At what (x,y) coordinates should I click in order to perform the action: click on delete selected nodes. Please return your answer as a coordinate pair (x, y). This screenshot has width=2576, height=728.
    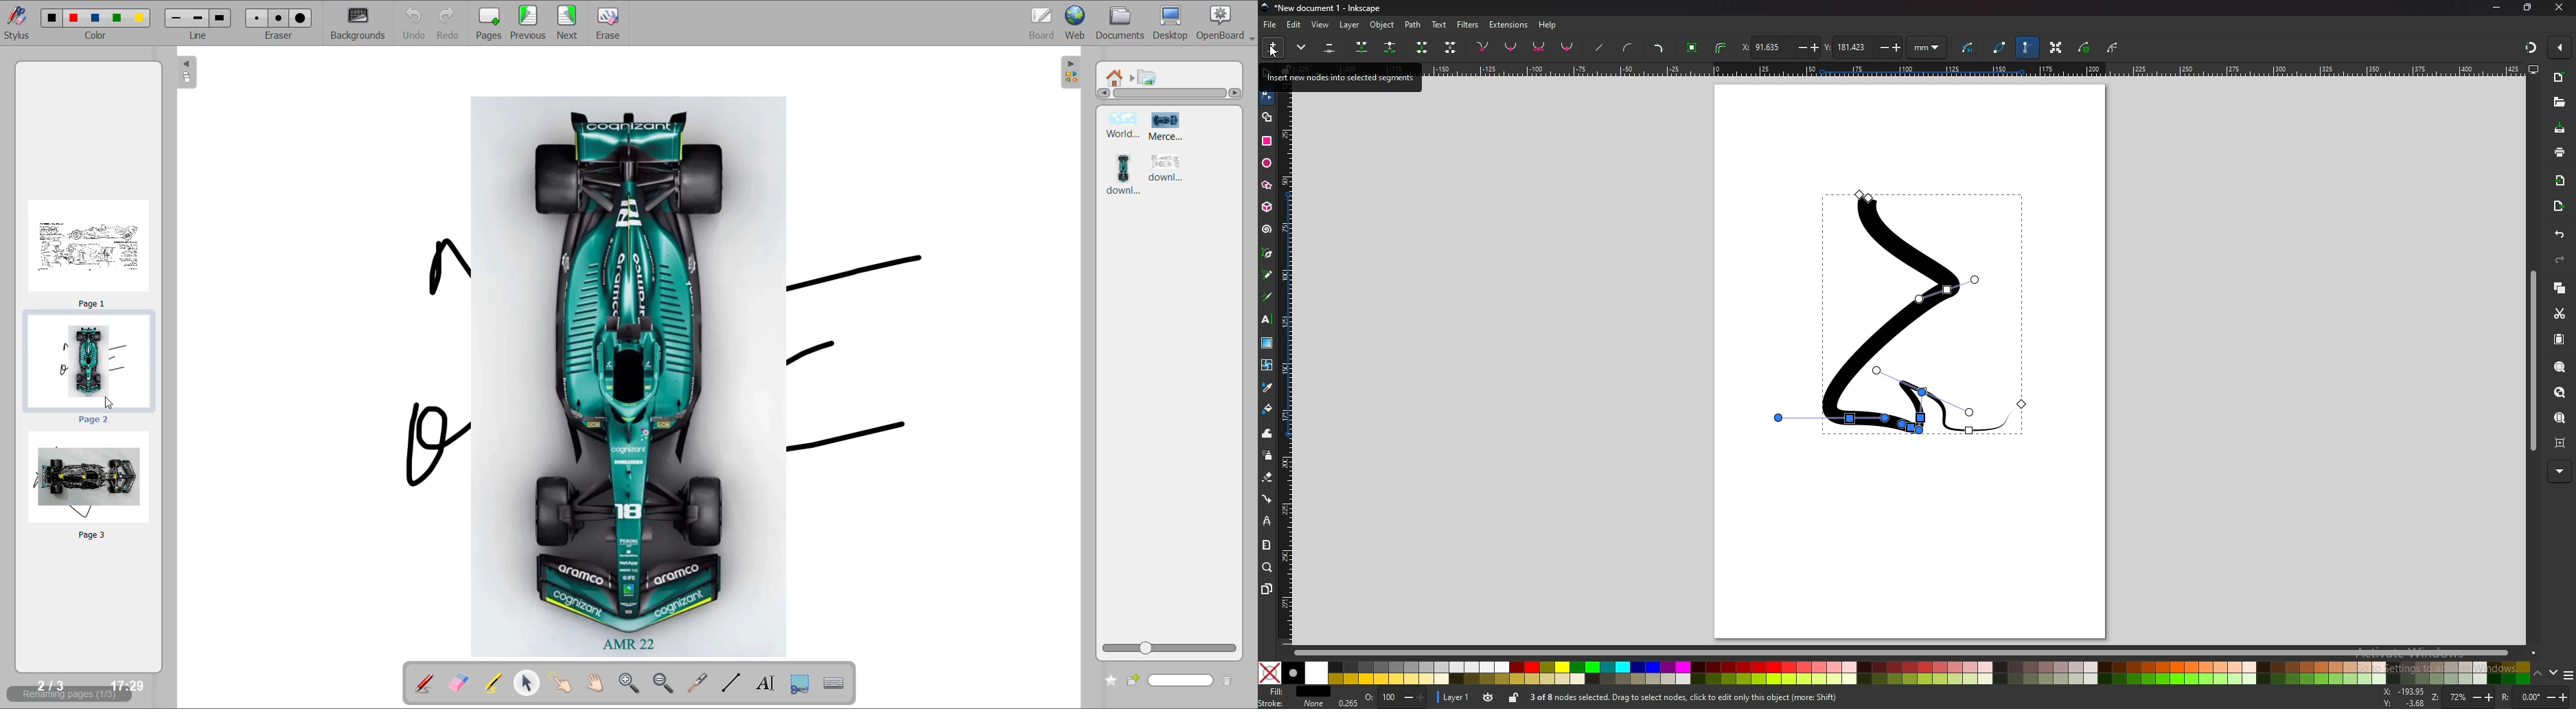
    Looking at the image, I should click on (1330, 48).